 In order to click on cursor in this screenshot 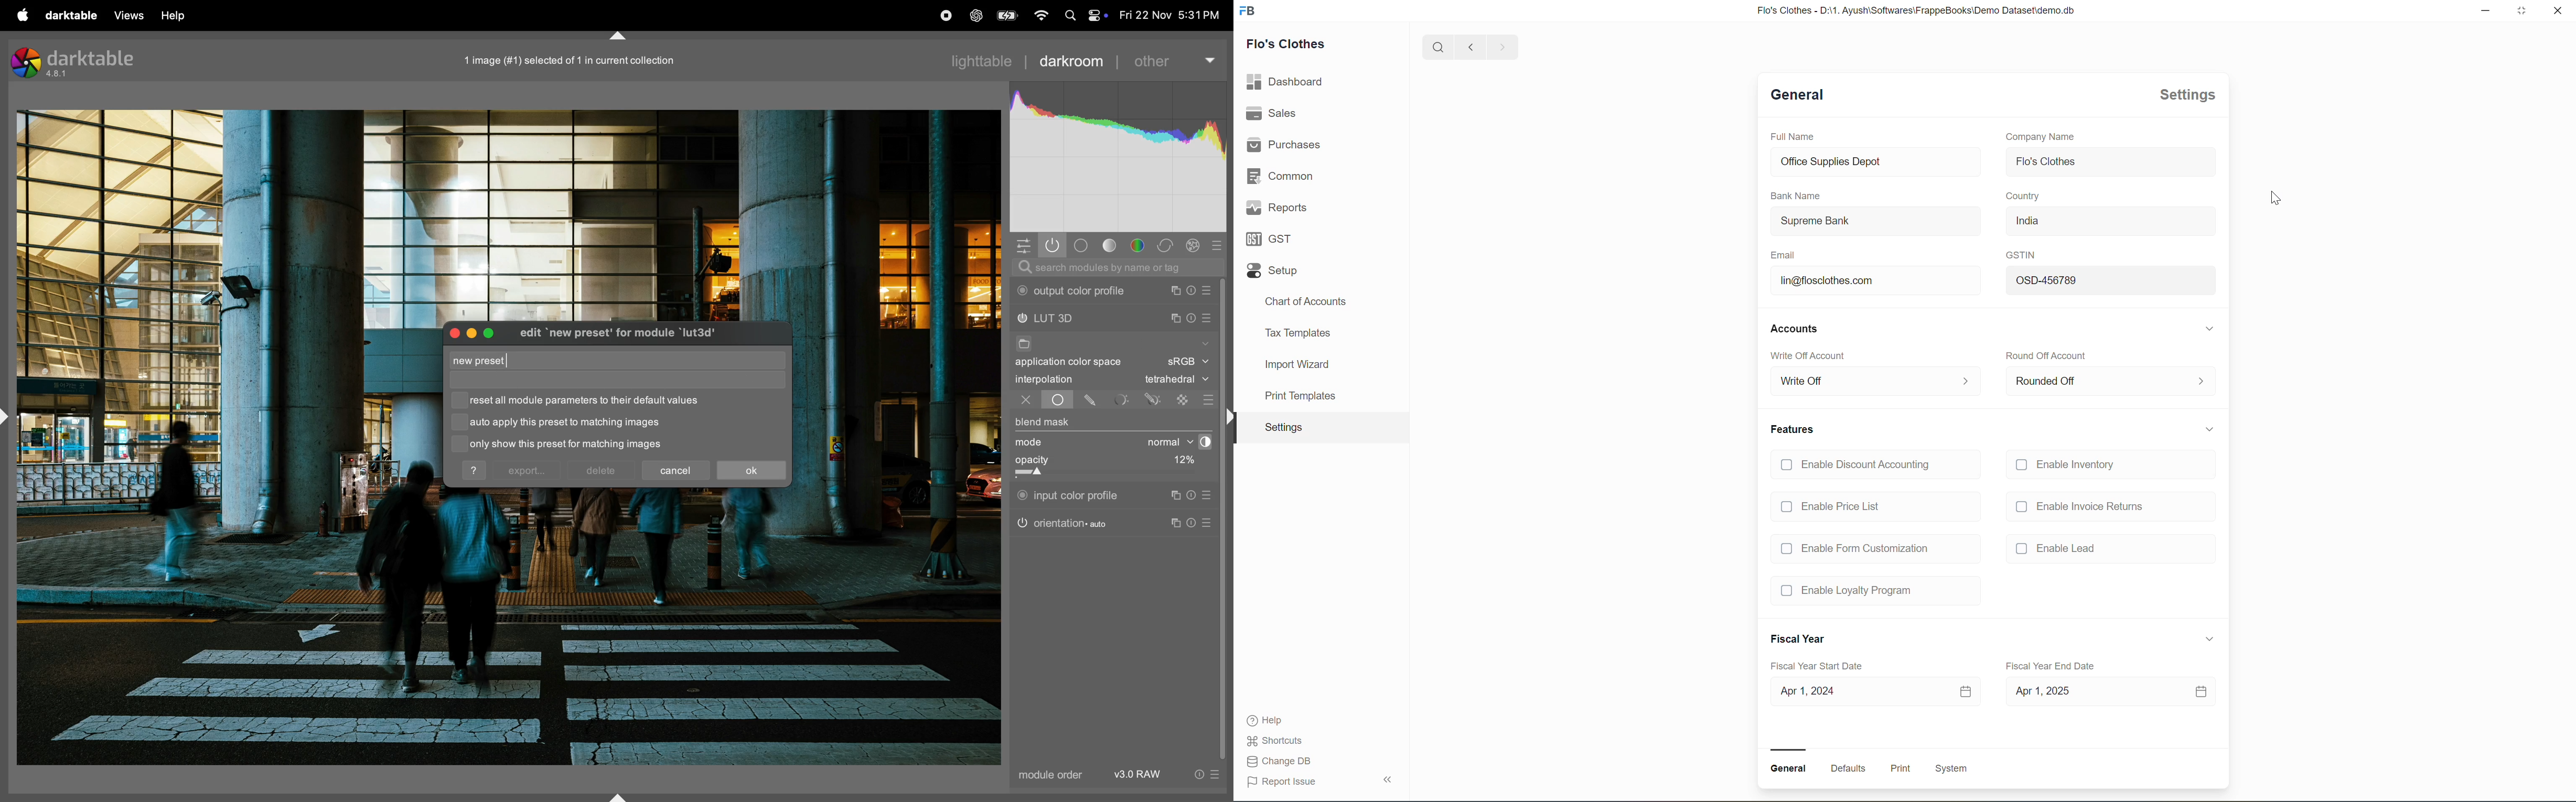, I will do `click(509, 360)`.